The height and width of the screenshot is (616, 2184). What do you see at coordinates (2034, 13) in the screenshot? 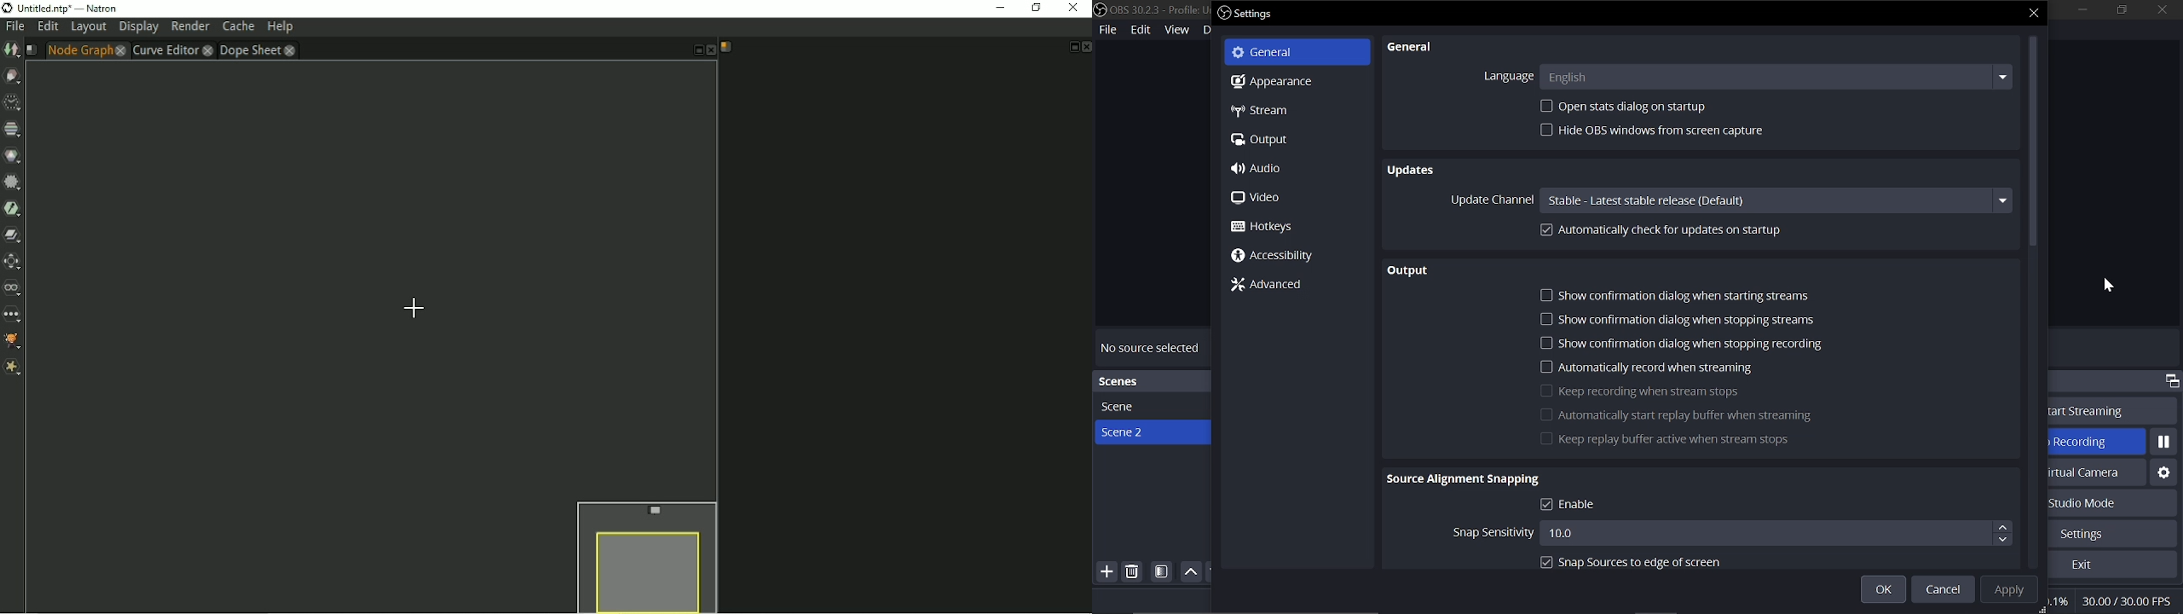
I see `close` at bounding box center [2034, 13].